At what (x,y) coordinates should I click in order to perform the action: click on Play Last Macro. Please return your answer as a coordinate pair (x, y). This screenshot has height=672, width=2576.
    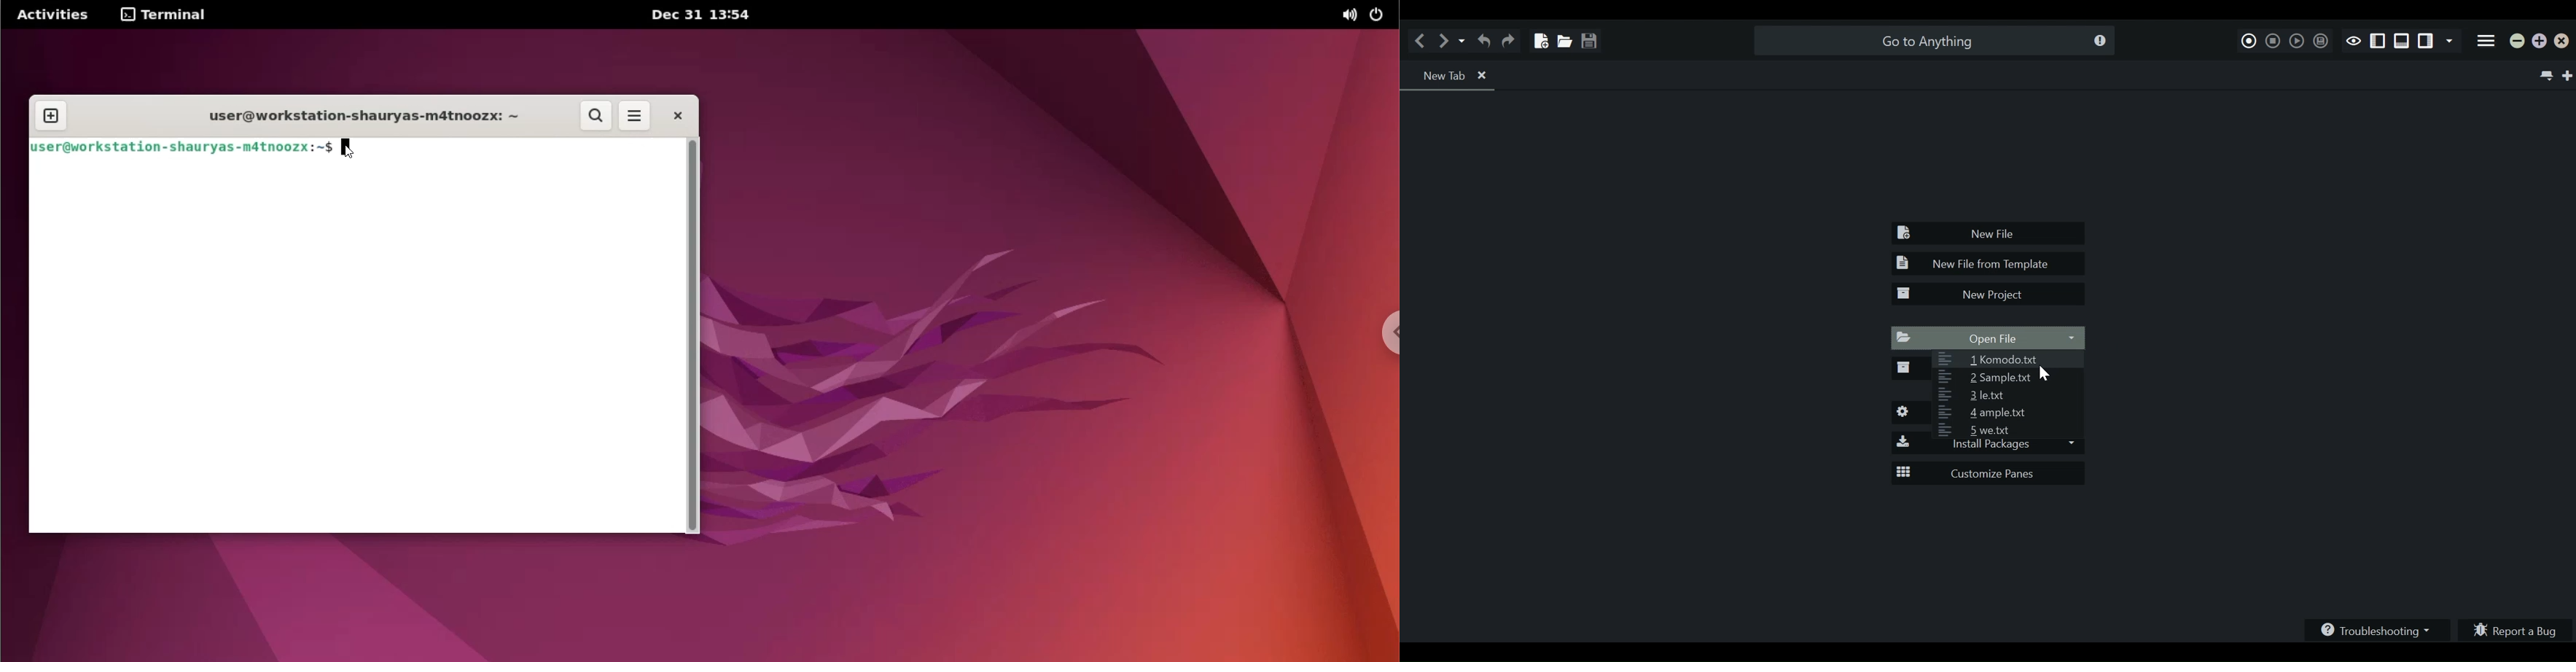
    Looking at the image, I should click on (2296, 40).